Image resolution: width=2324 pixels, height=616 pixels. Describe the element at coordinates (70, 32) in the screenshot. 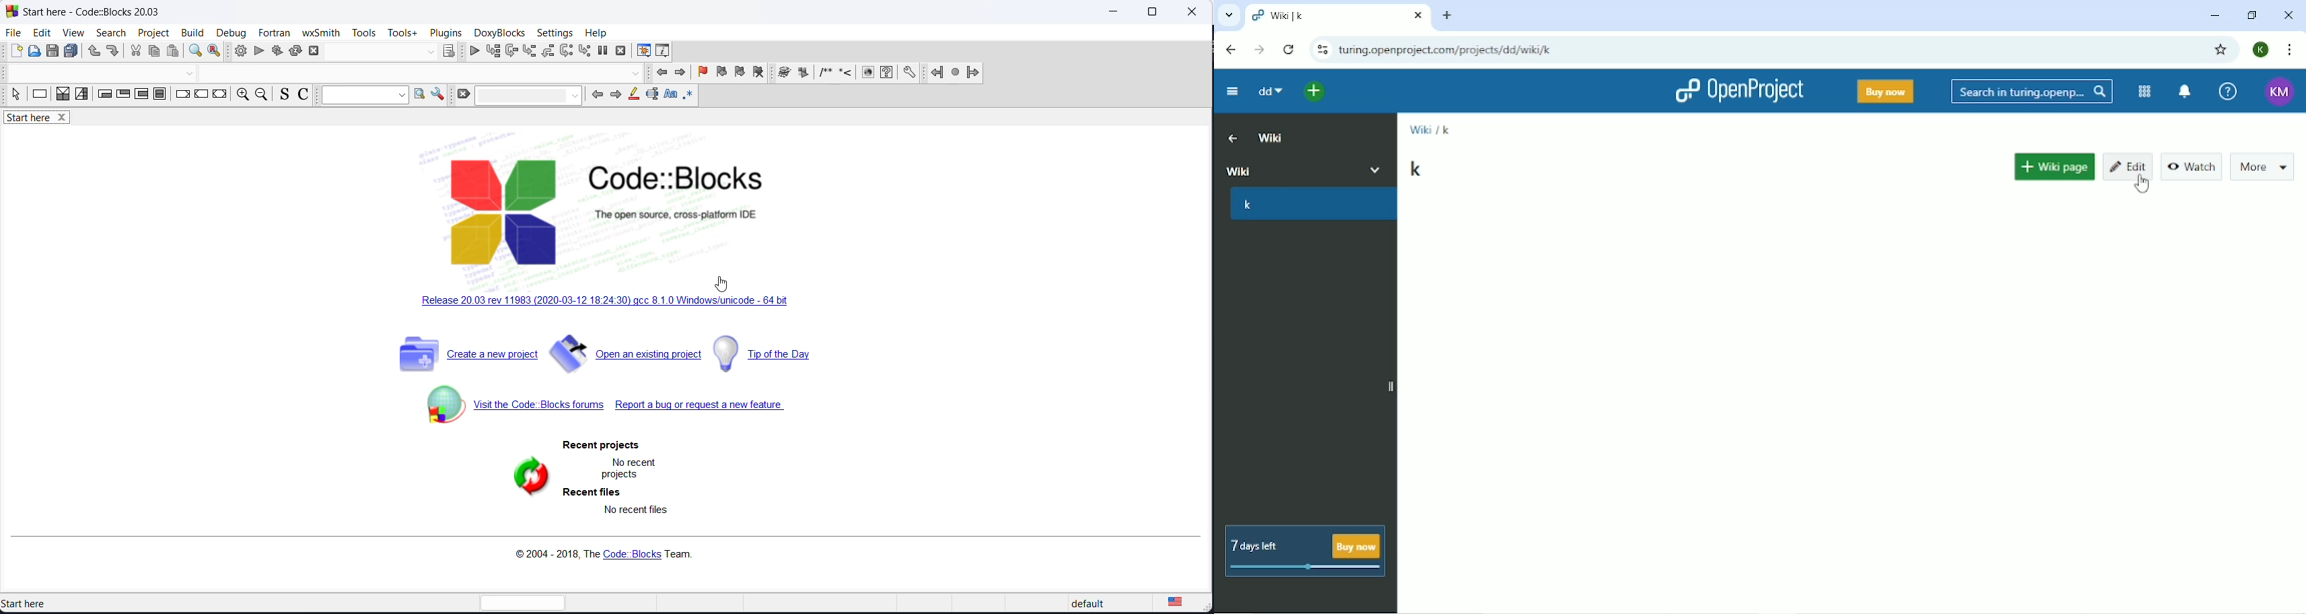

I see `view` at that location.